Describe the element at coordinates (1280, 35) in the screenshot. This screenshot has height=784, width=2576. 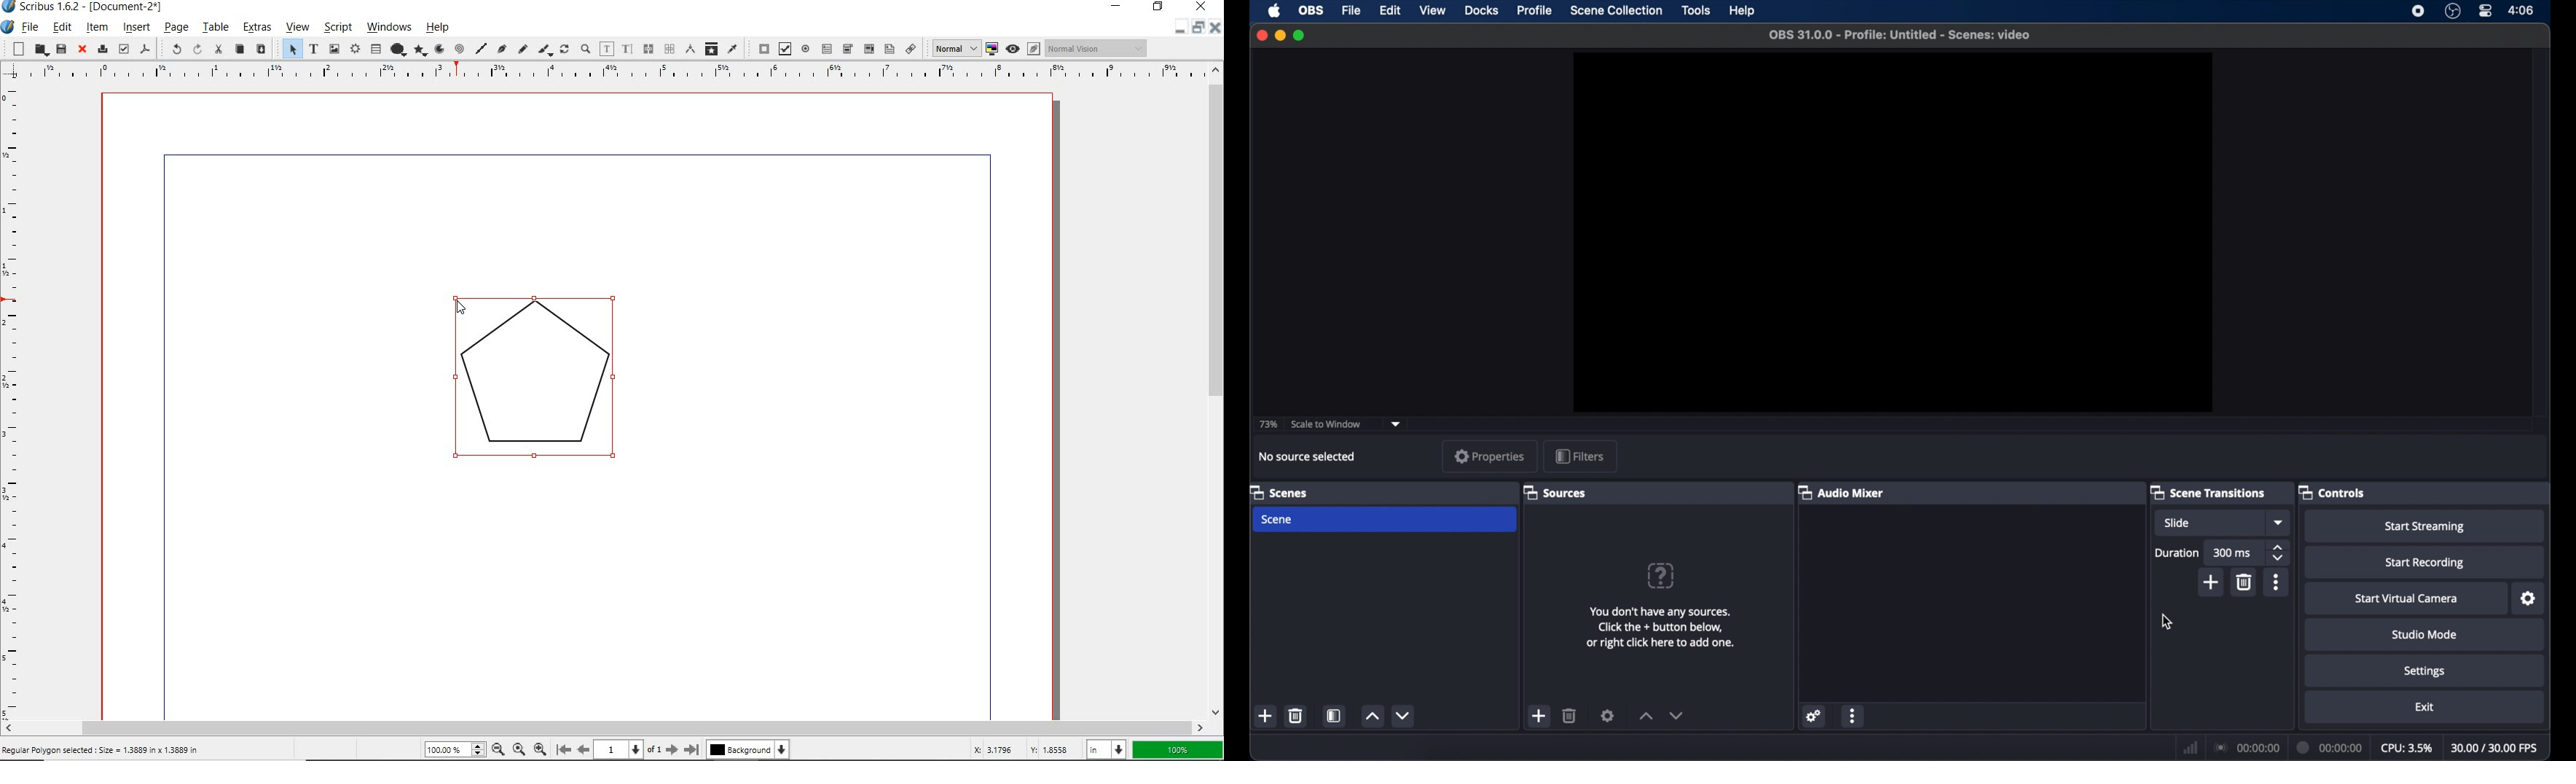
I see `minimize` at that location.